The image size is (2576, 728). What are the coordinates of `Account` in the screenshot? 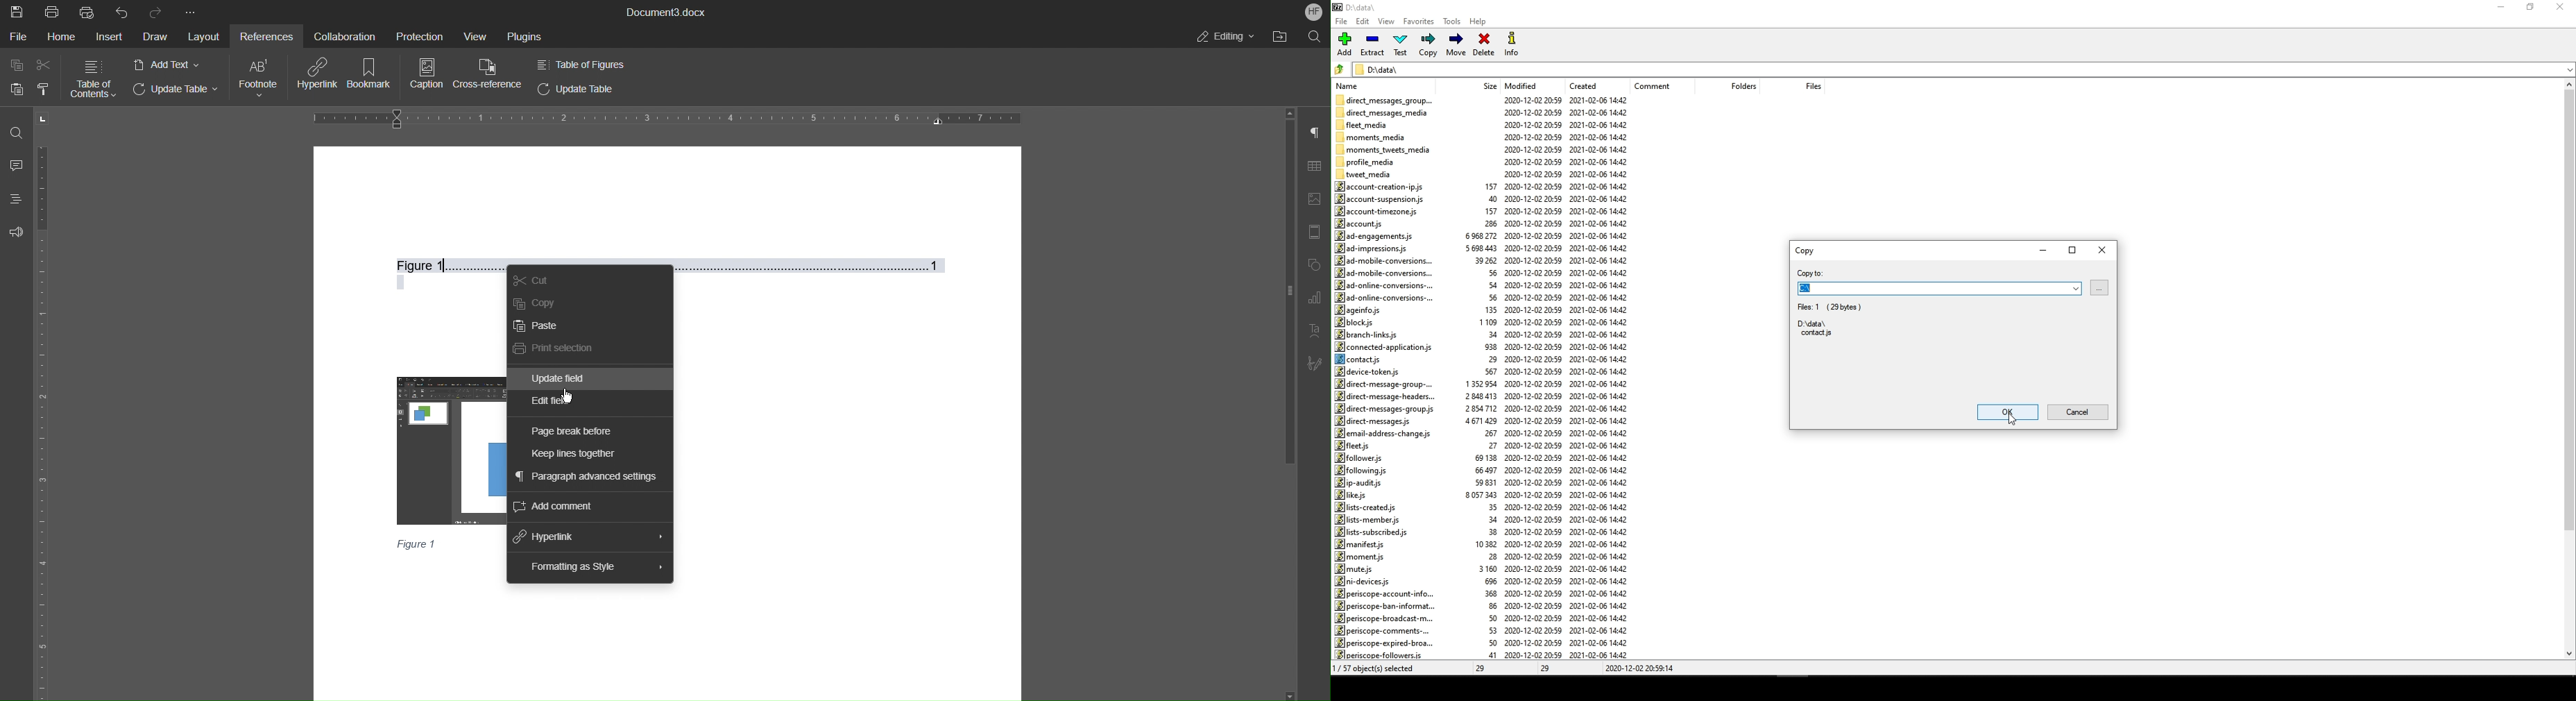 It's located at (1313, 11).